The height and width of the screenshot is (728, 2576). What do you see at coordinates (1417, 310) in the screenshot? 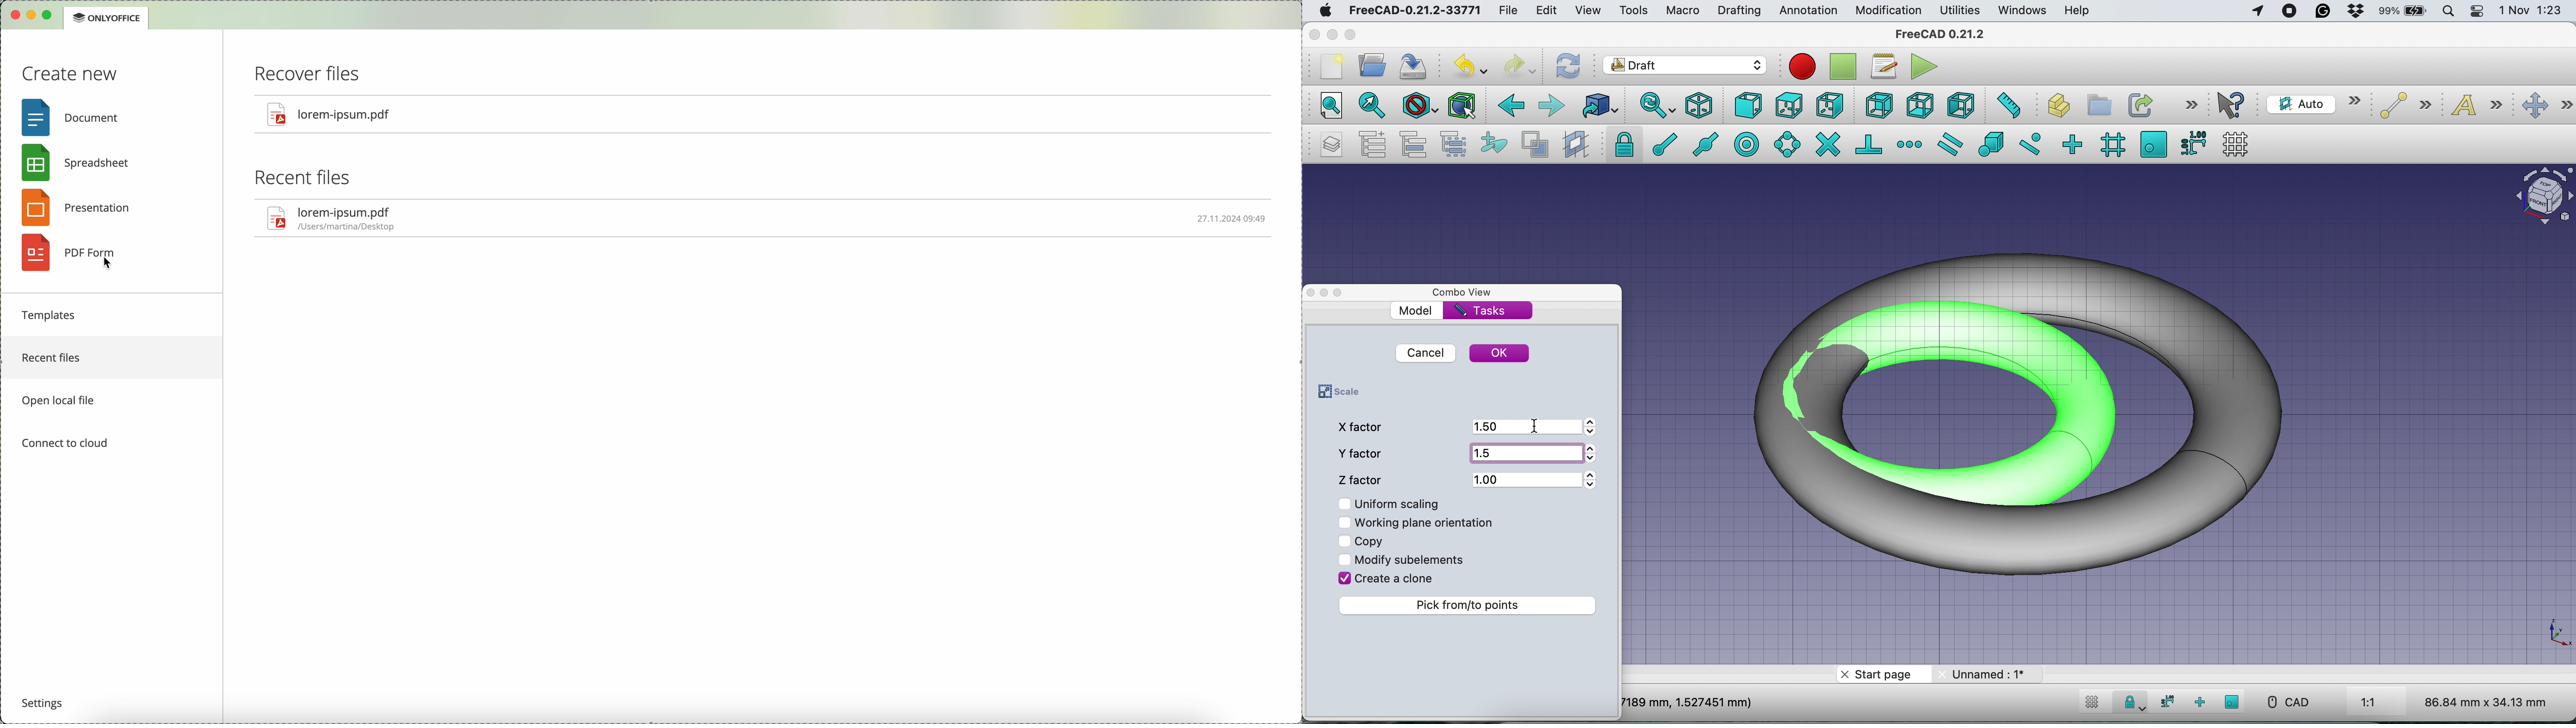
I see `model` at bounding box center [1417, 310].